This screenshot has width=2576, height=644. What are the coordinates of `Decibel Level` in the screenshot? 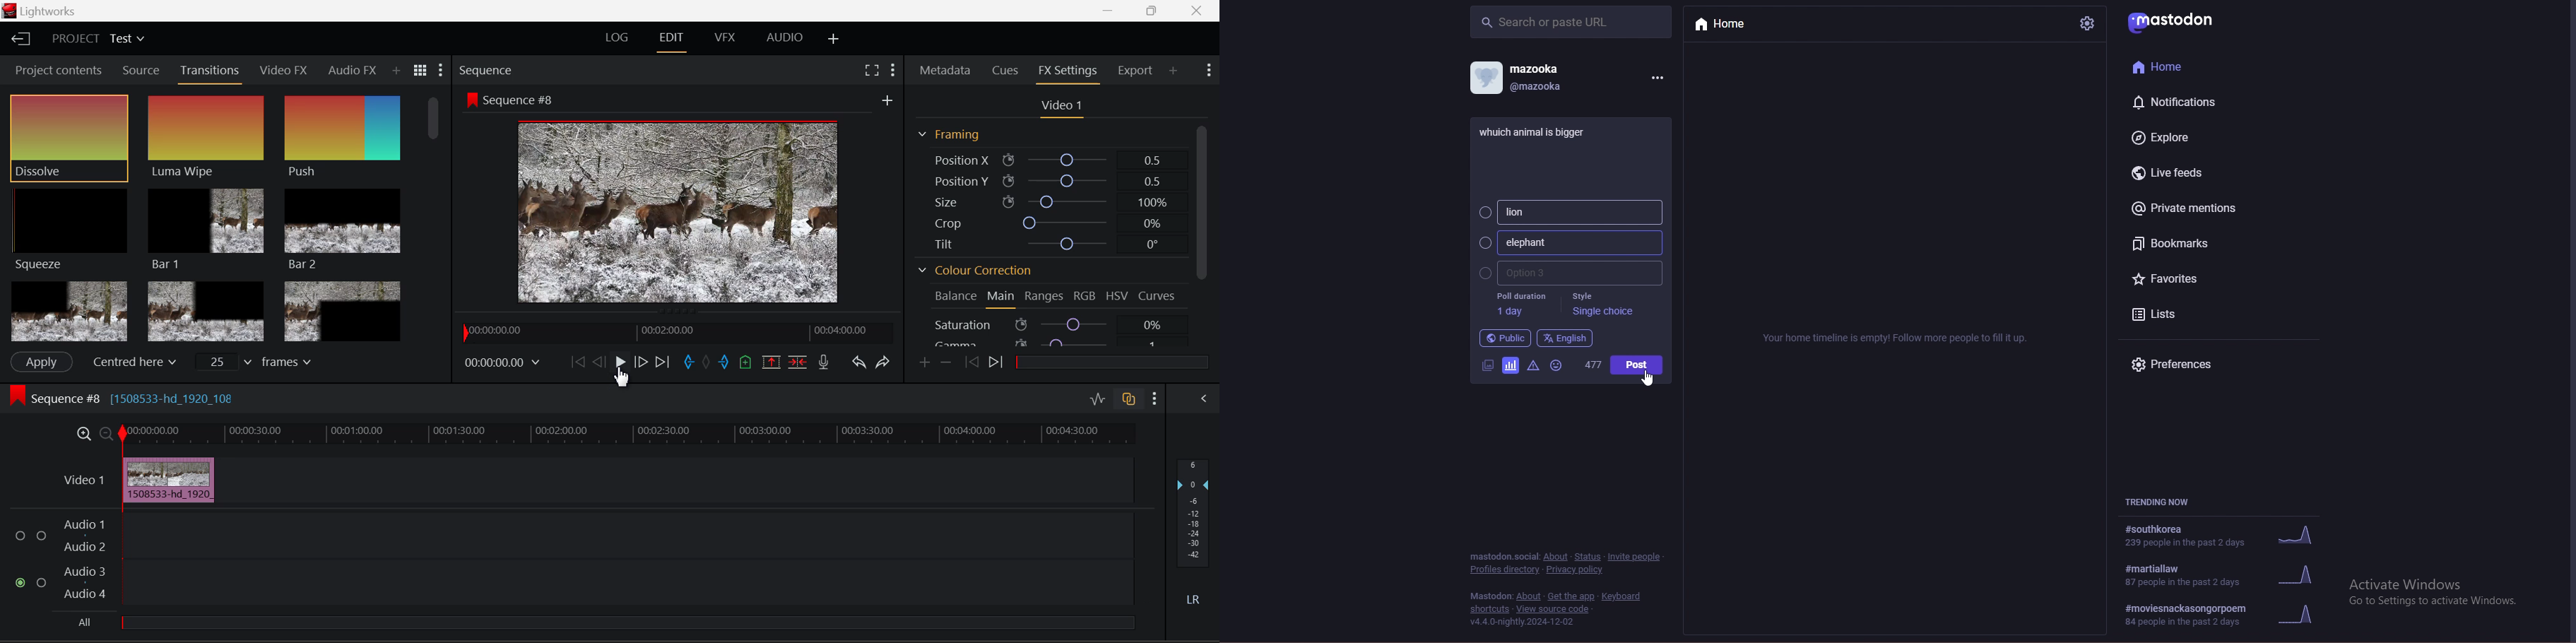 It's located at (1196, 534).